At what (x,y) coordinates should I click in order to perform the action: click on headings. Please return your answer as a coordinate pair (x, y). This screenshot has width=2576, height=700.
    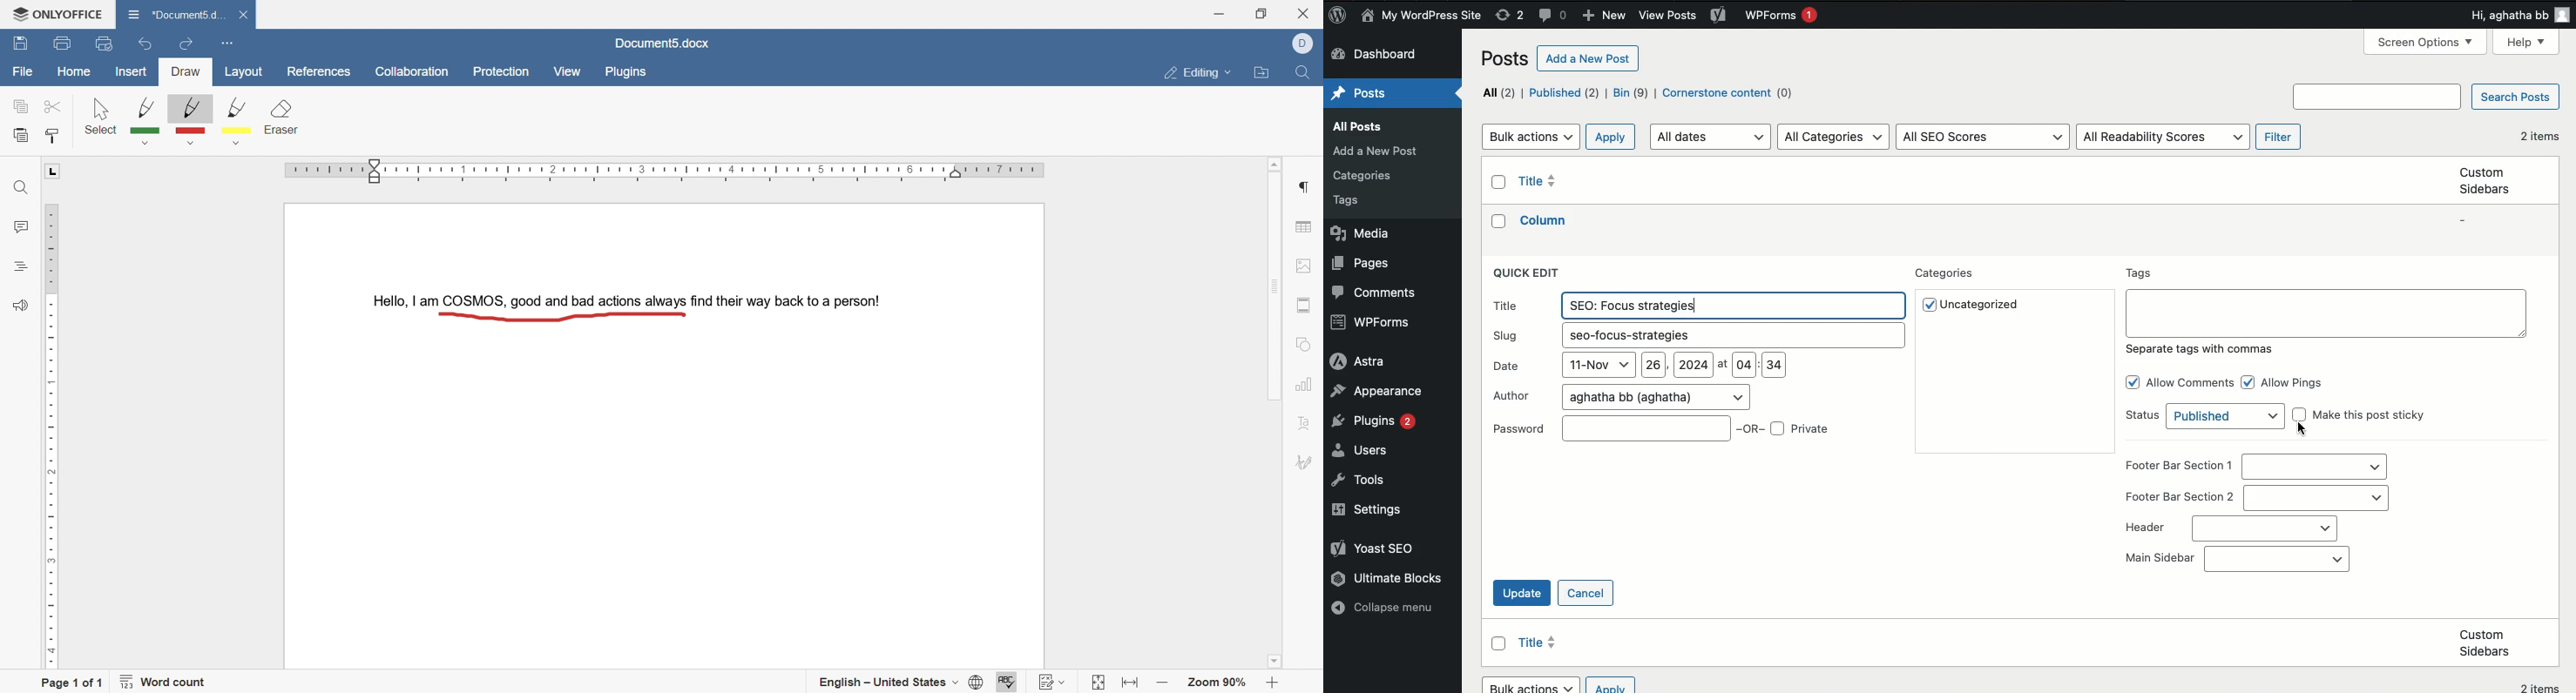
    Looking at the image, I should click on (21, 265).